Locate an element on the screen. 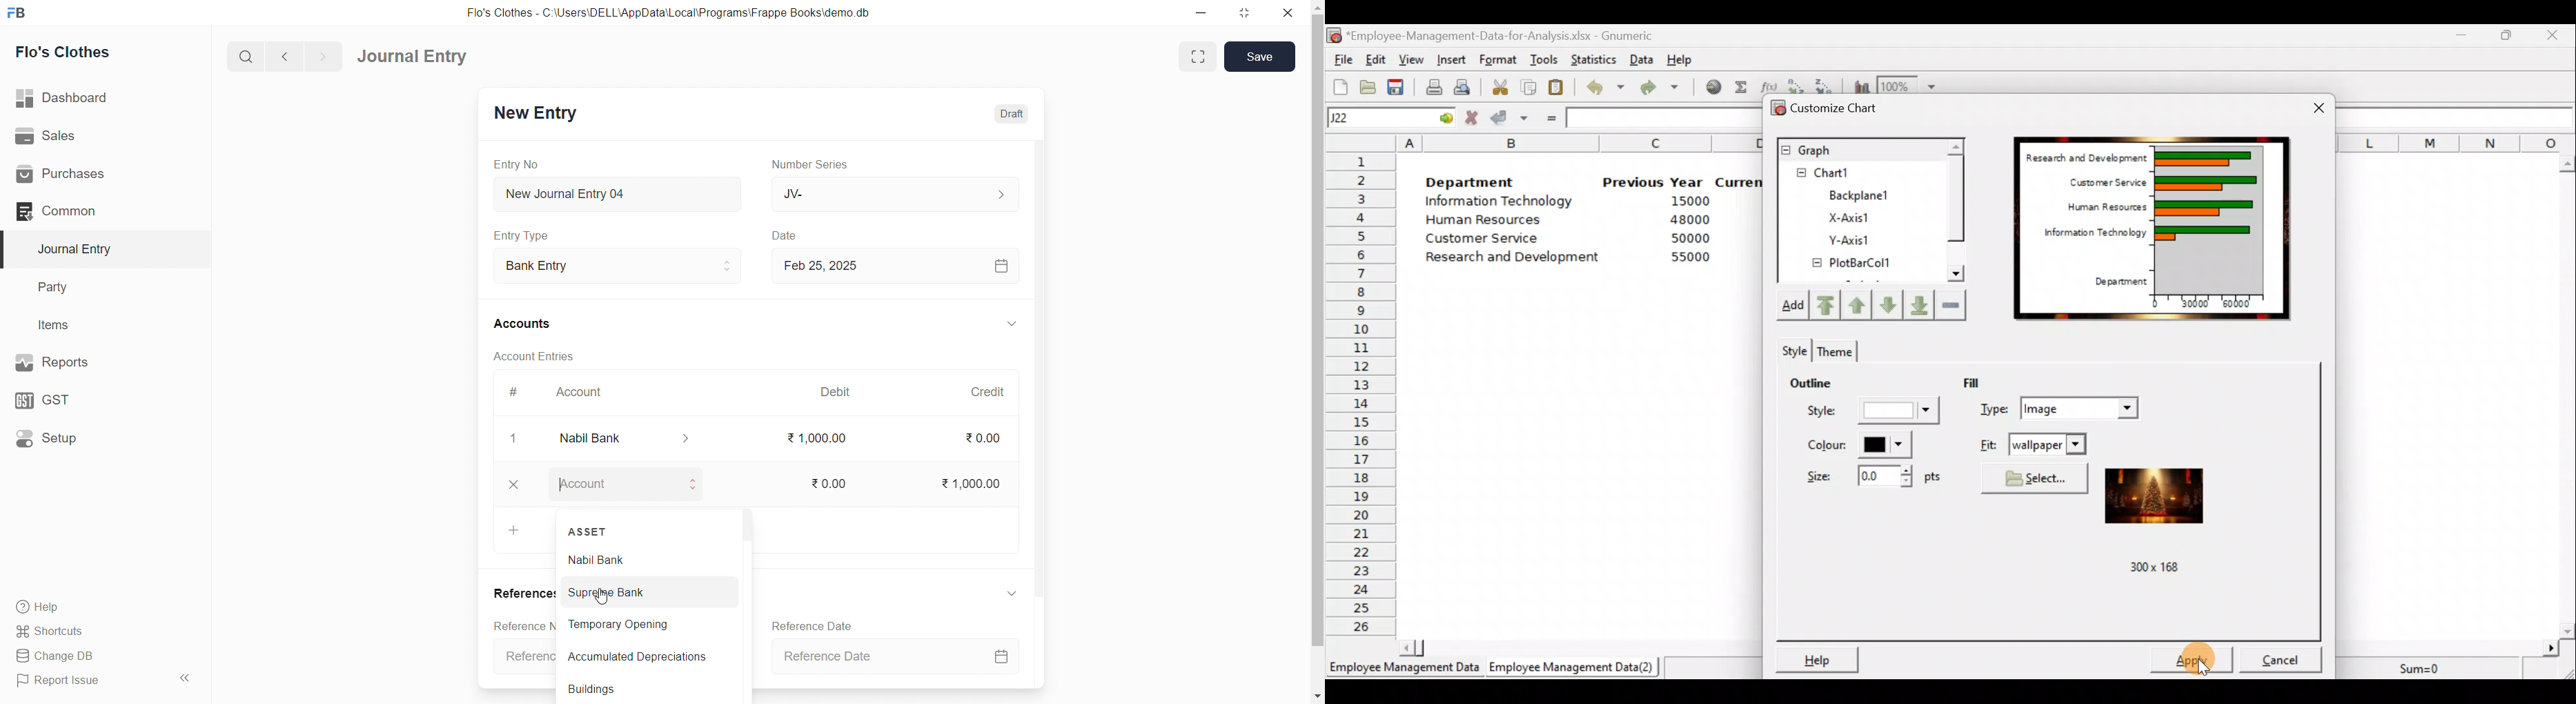 The width and height of the screenshot is (2576, 728). Credit is located at coordinates (994, 392).